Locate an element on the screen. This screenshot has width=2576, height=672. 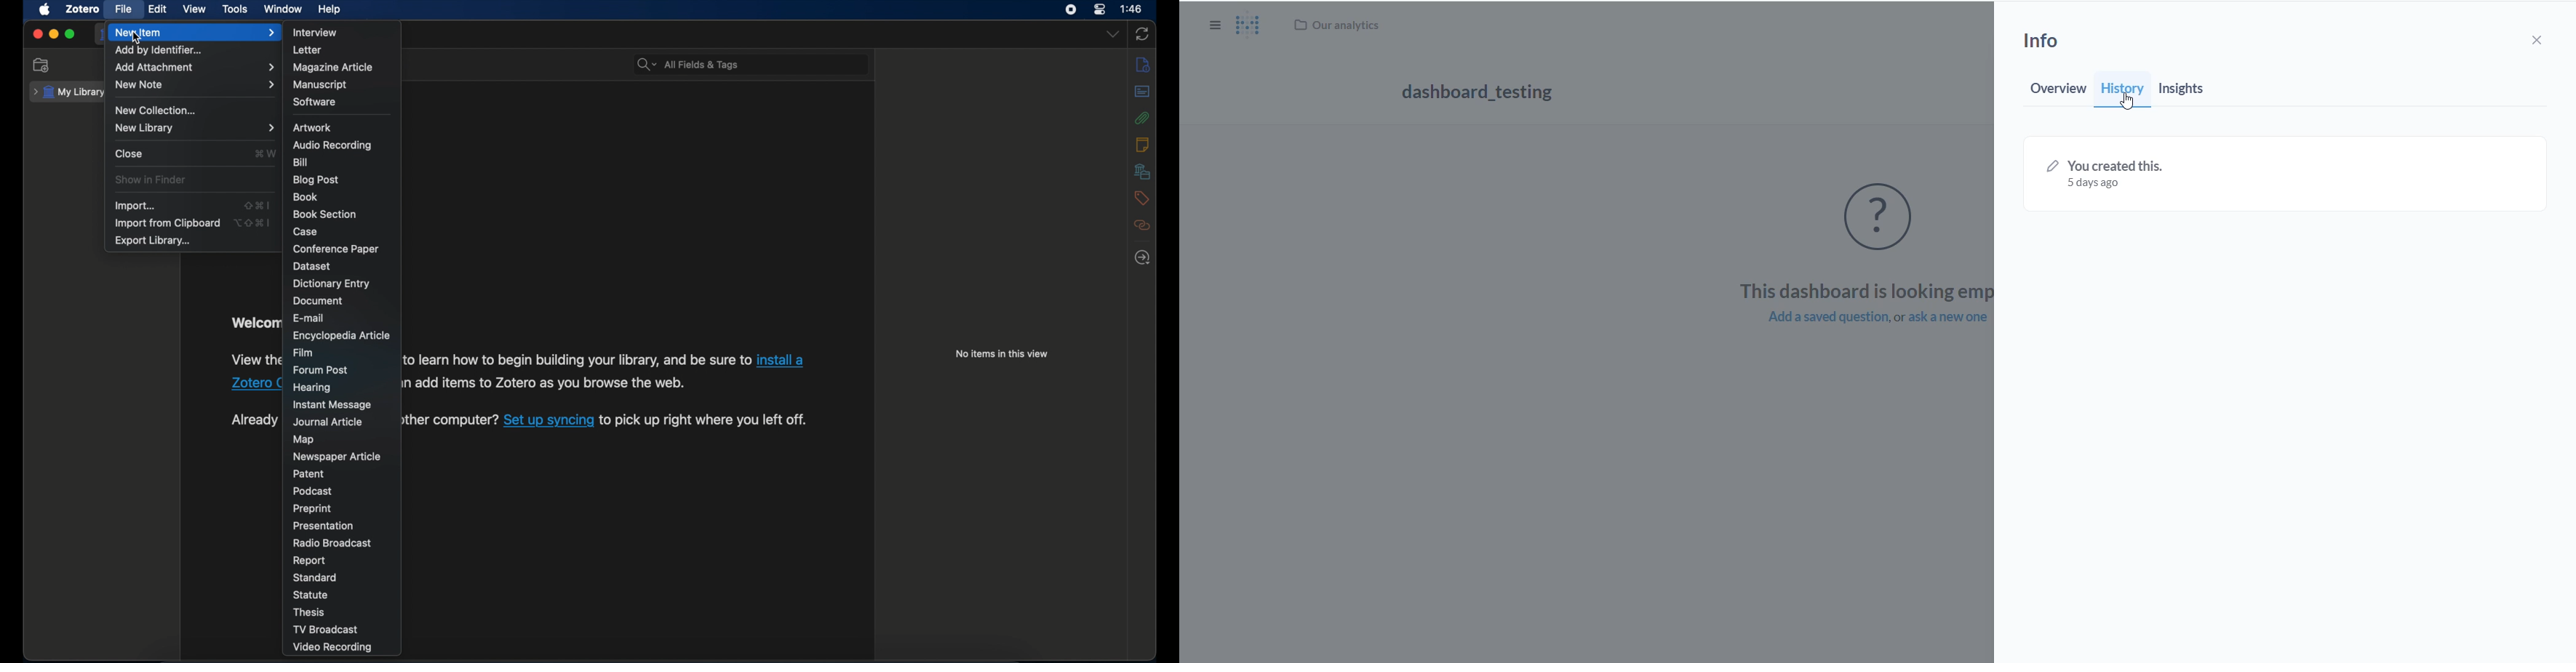
audio recording is located at coordinates (332, 145).